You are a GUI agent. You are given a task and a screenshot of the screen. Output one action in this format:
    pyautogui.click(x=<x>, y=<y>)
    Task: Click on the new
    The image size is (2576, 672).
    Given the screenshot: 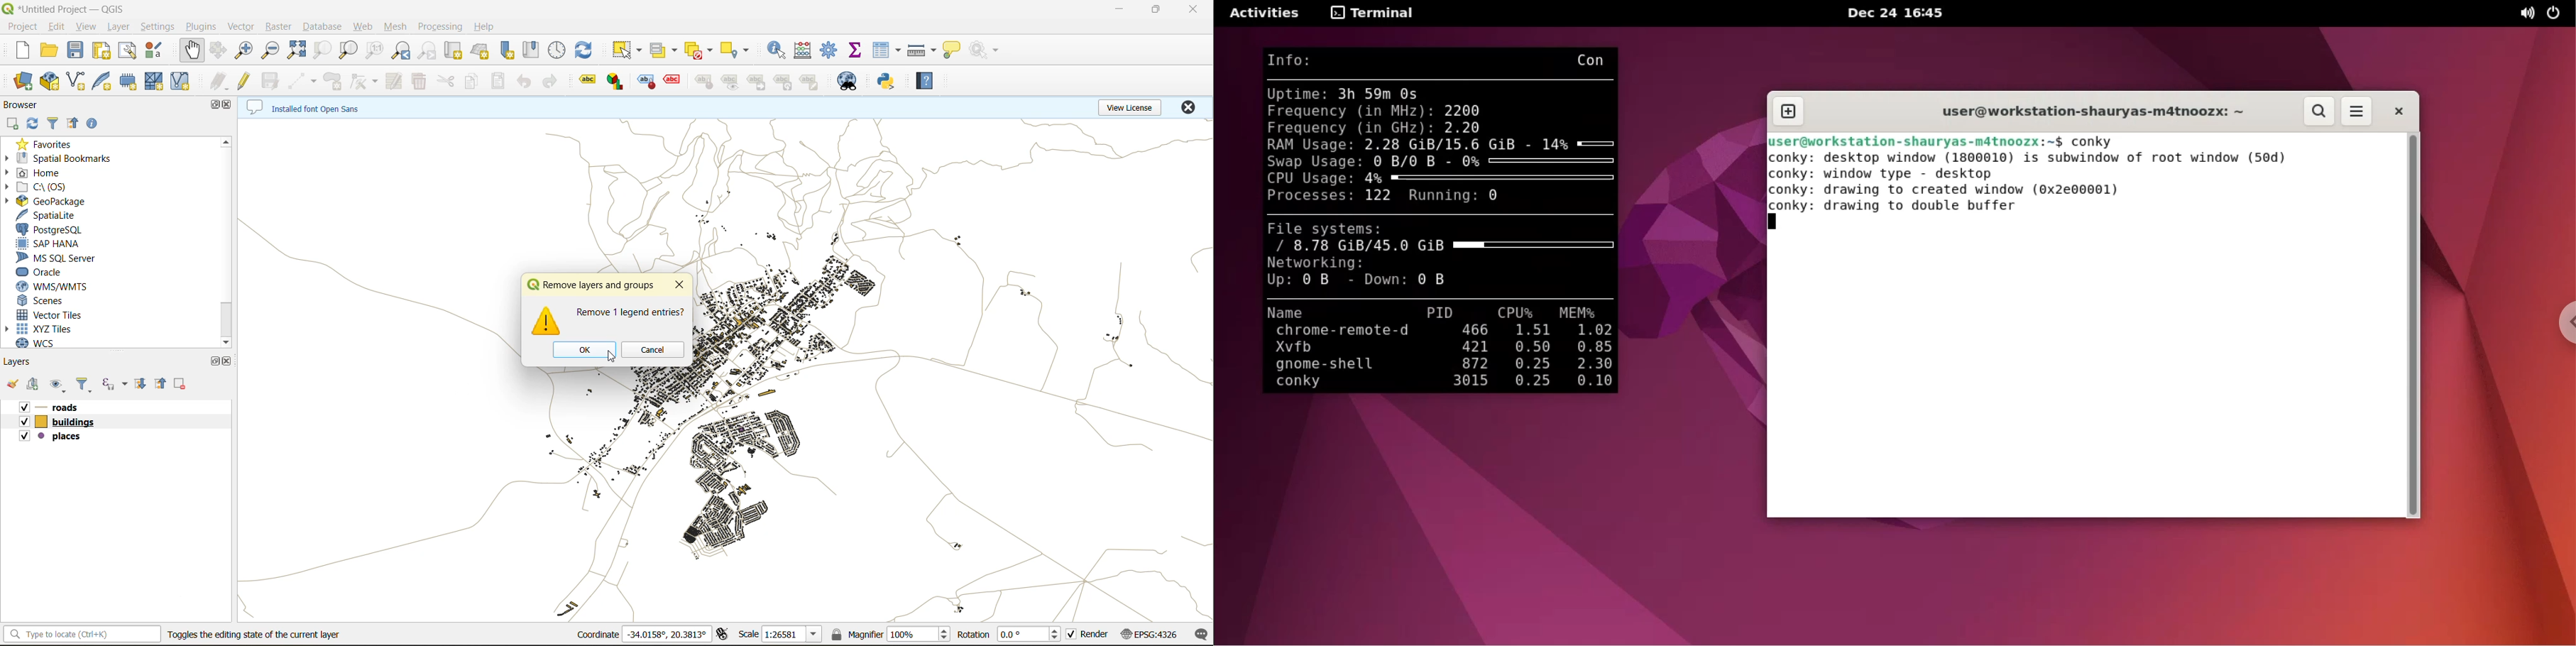 What is the action you would take?
    pyautogui.click(x=23, y=49)
    